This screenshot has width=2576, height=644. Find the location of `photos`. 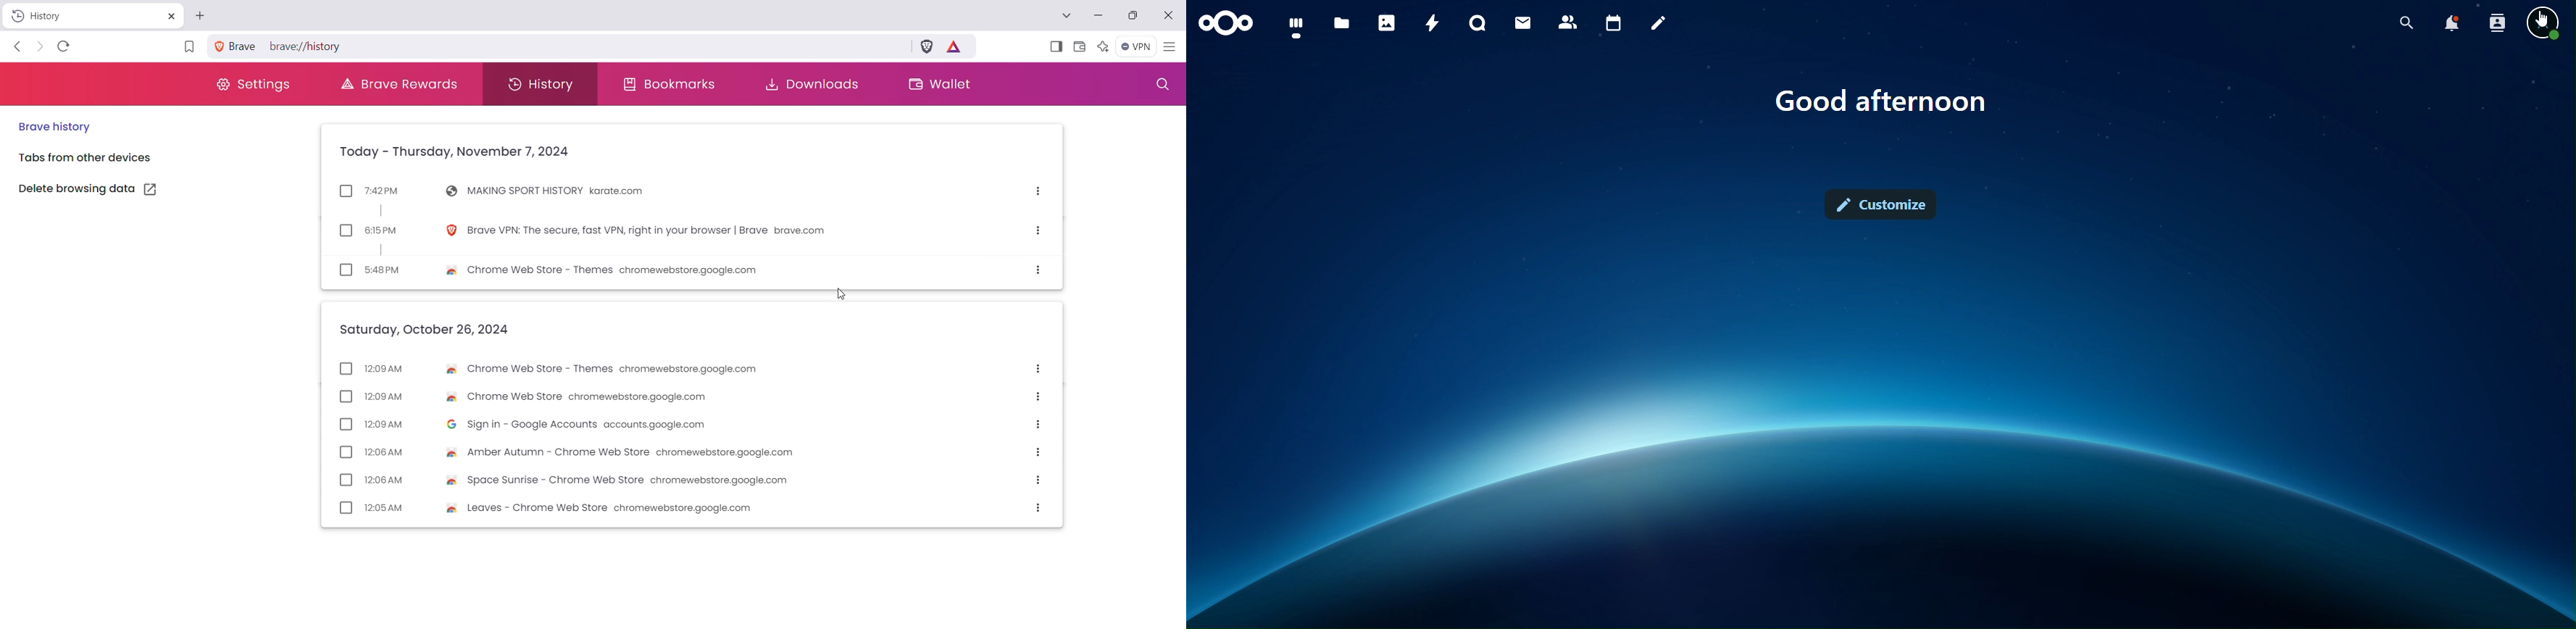

photos is located at coordinates (1385, 25).